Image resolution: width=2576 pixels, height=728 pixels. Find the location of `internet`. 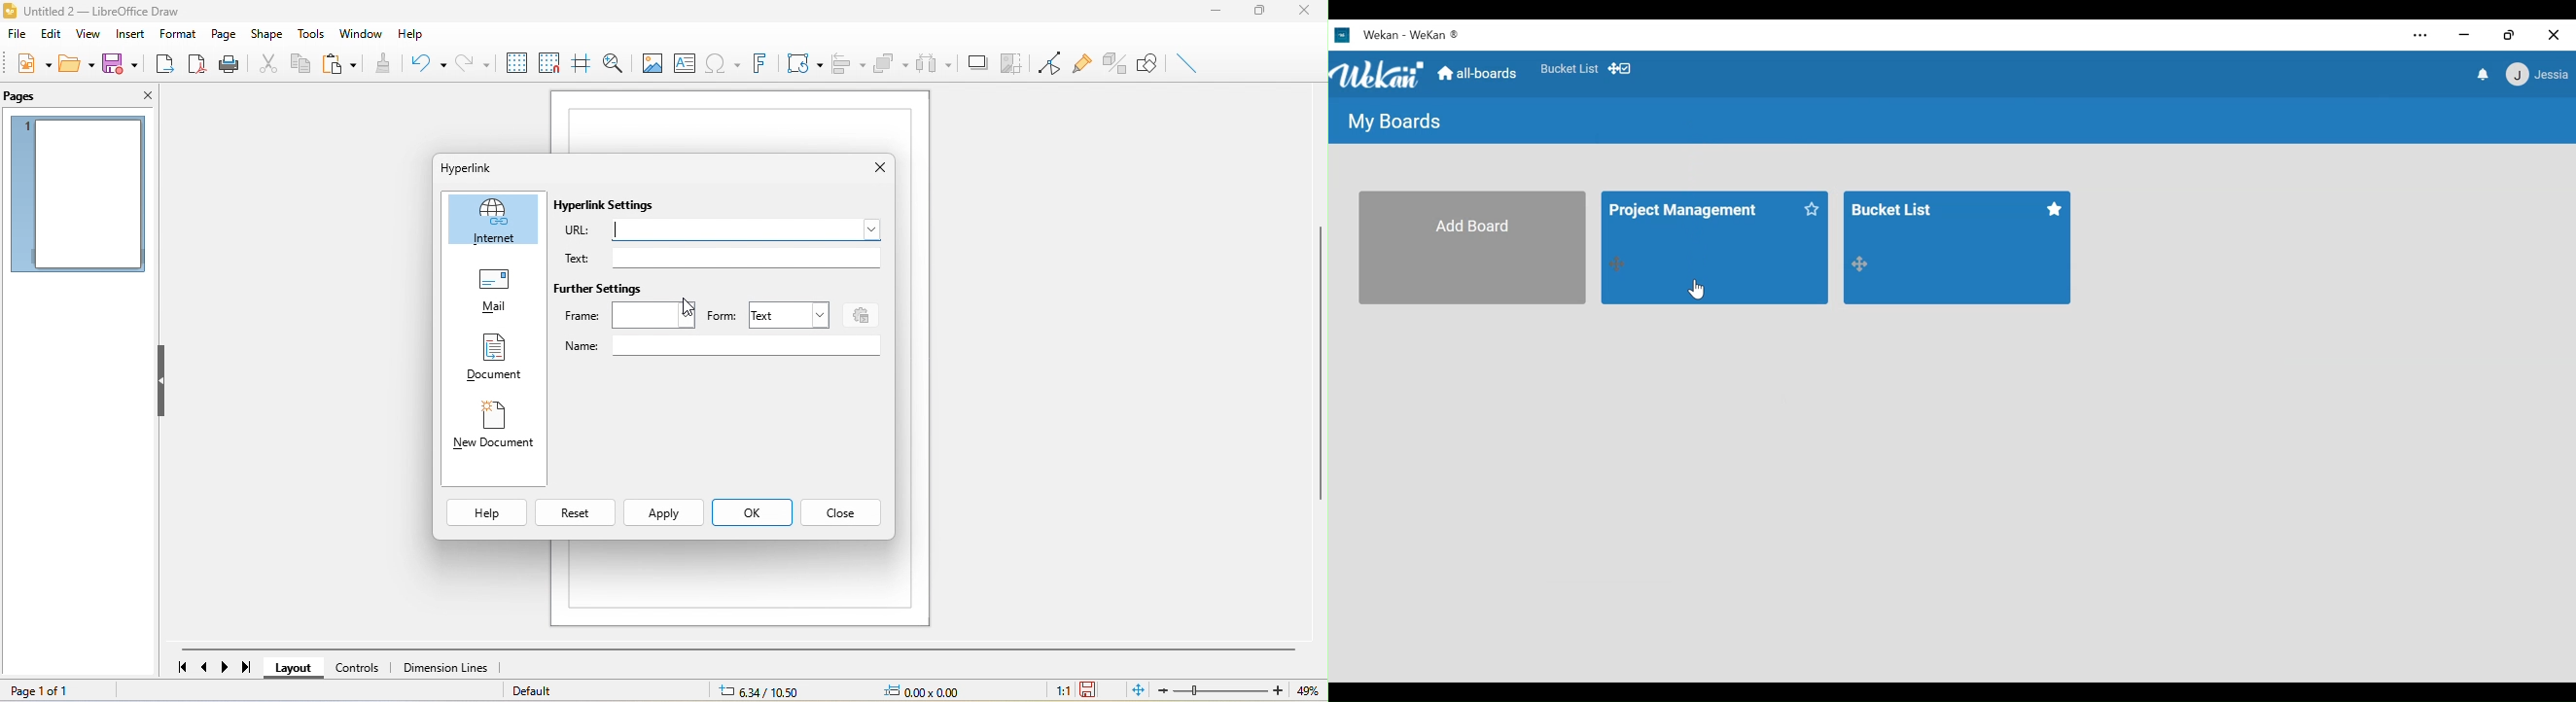

internet is located at coordinates (491, 220).